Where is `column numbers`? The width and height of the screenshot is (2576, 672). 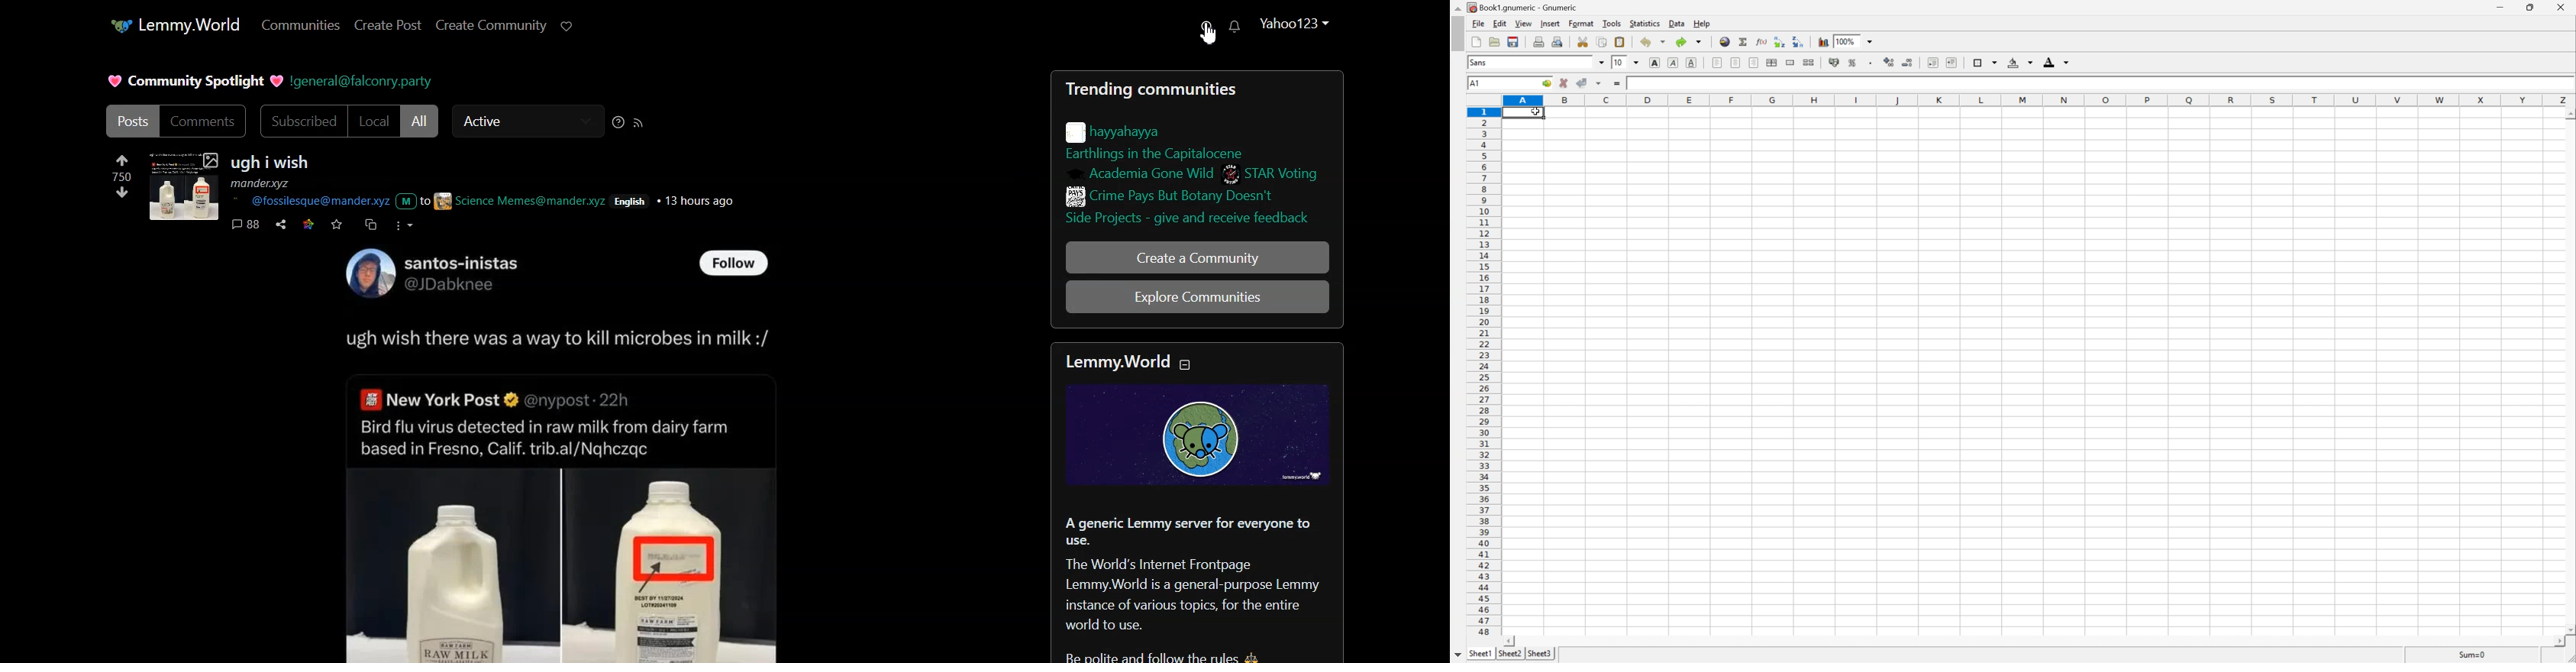
column numbers is located at coordinates (2039, 99).